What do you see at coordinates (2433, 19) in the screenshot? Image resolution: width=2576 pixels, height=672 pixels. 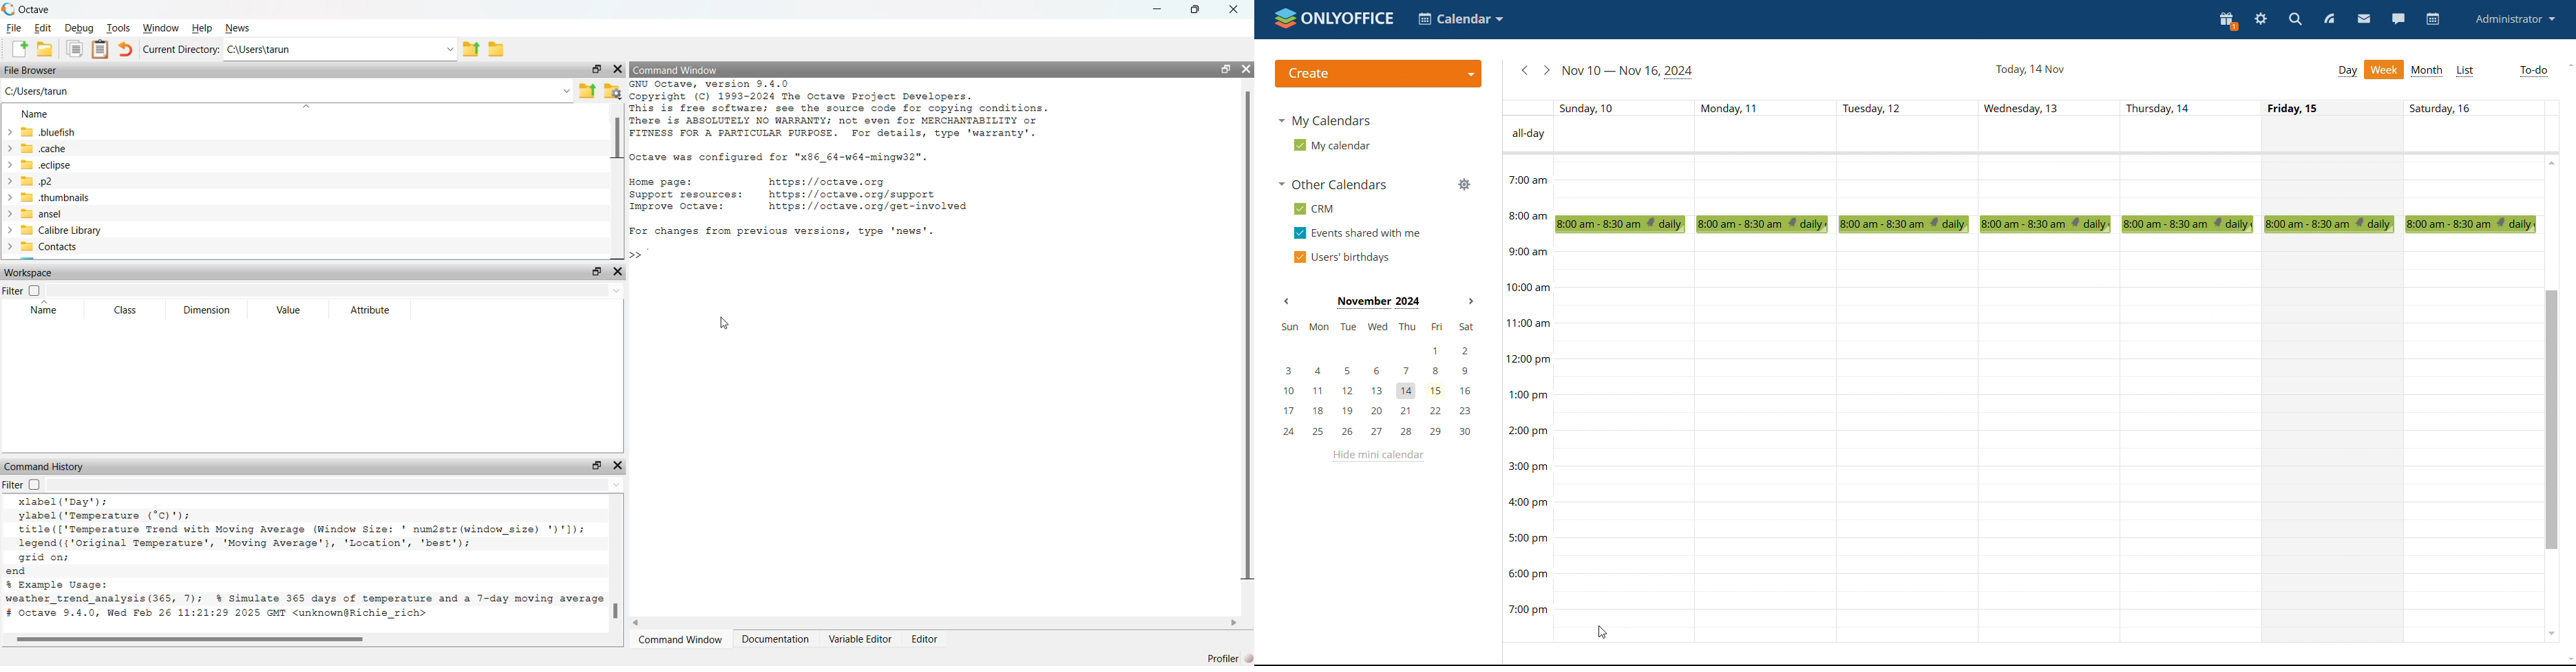 I see `calendar` at bounding box center [2433, 19].